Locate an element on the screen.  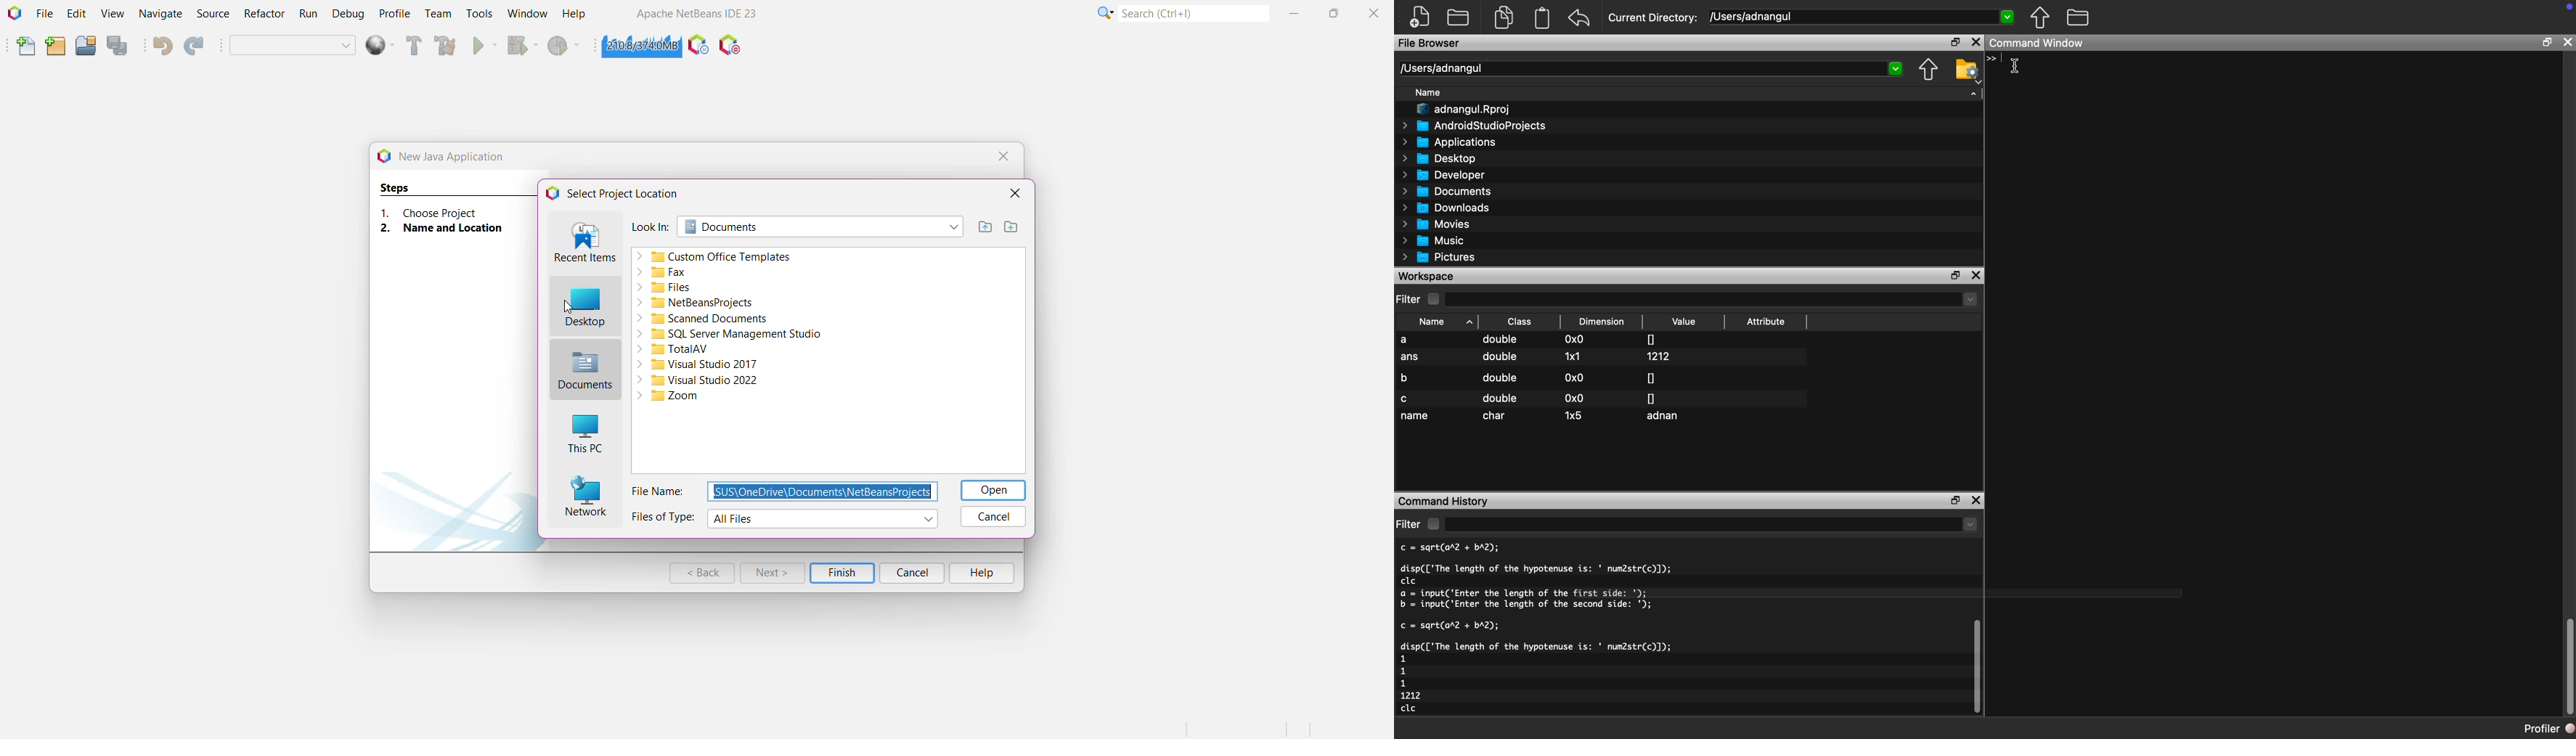
char is located at coordinates (1497, 416).